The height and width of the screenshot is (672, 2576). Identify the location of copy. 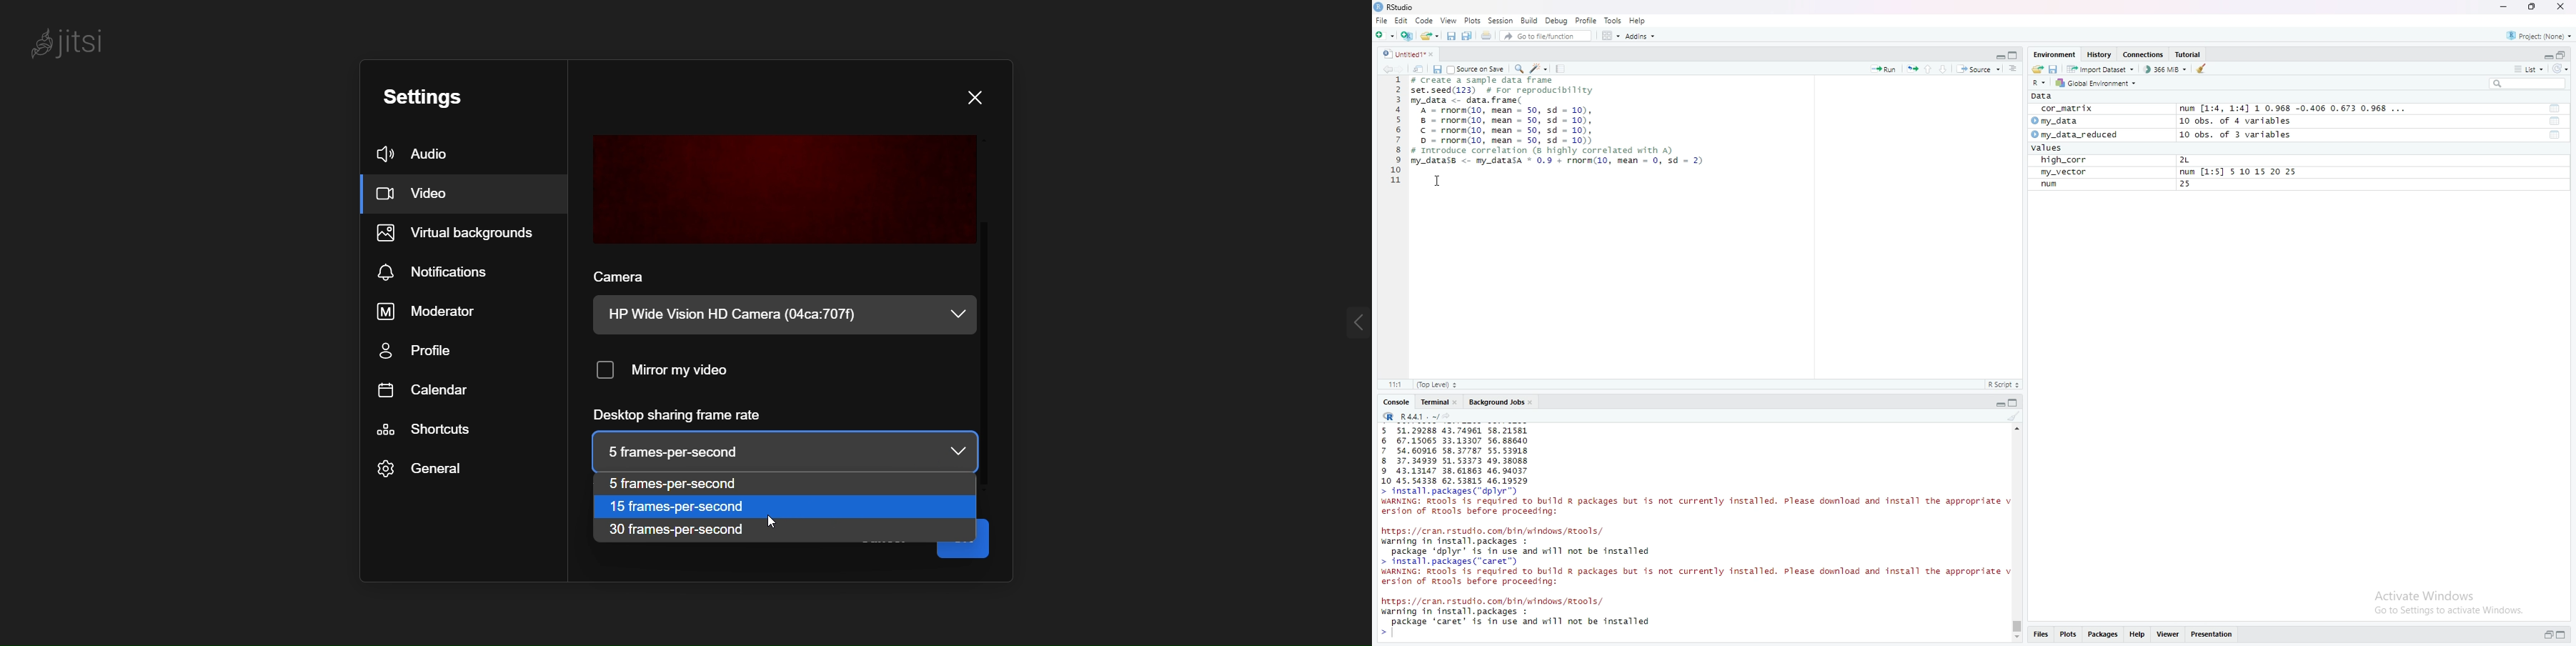
(2014, 403).